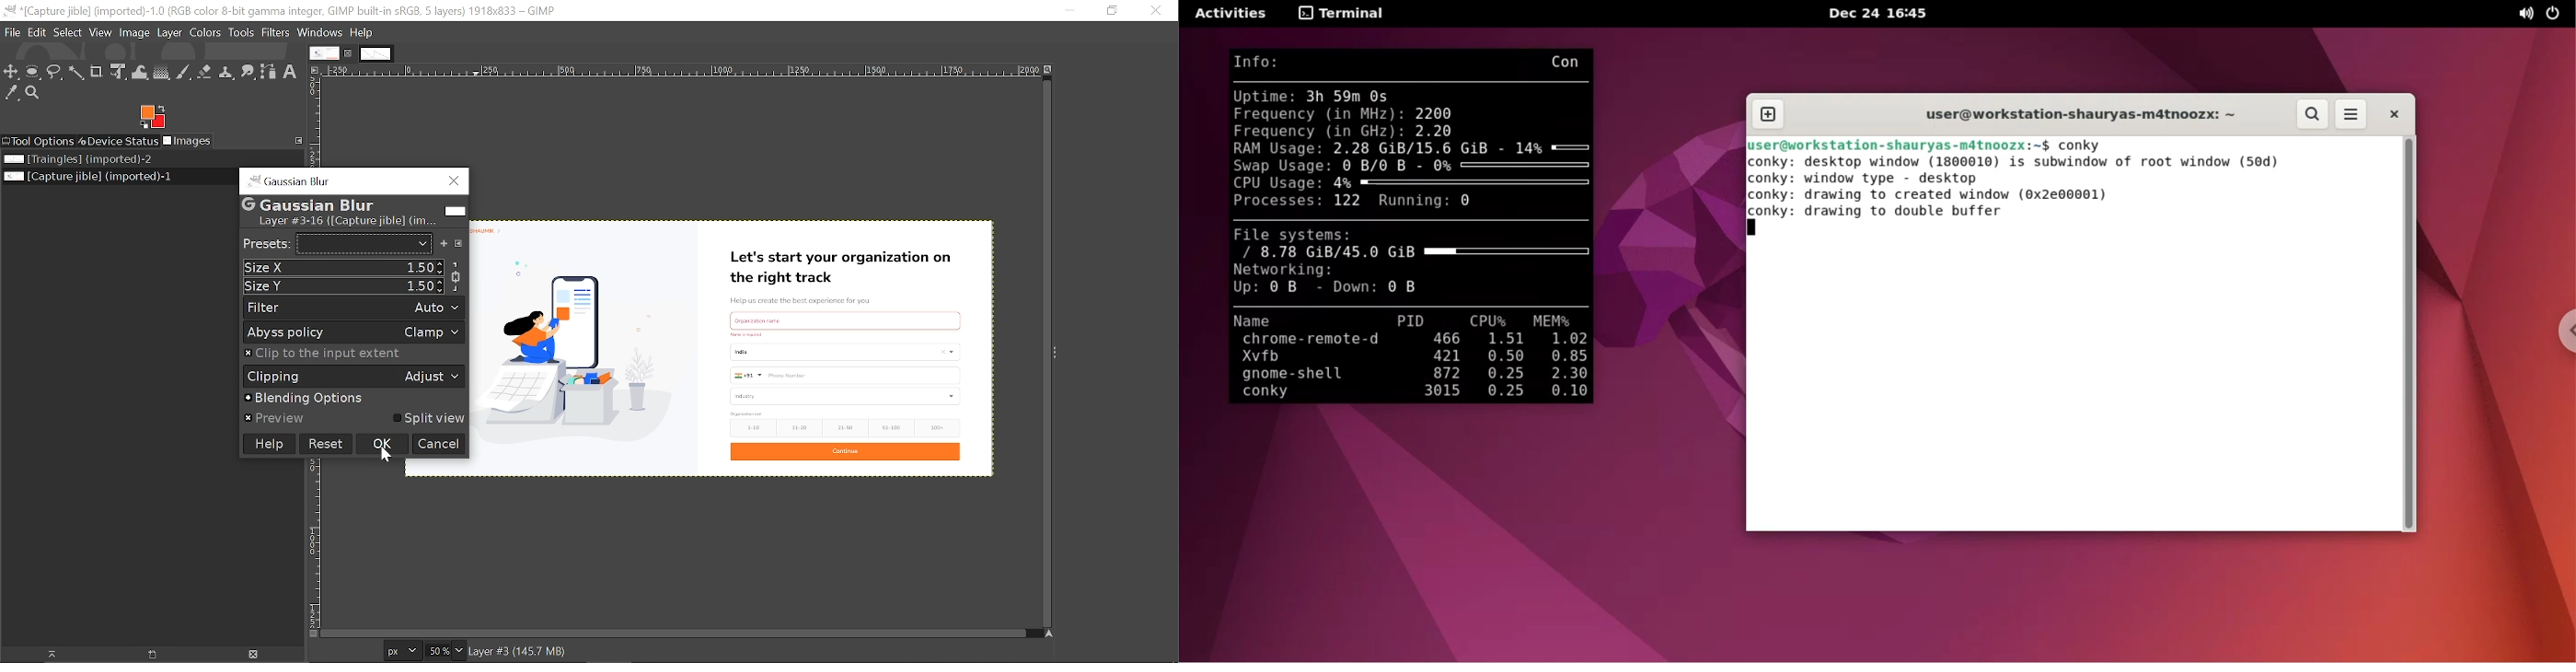 This screenshot has height=672, width=2576. I want to click on File named "Triangles", so click(77, 159).